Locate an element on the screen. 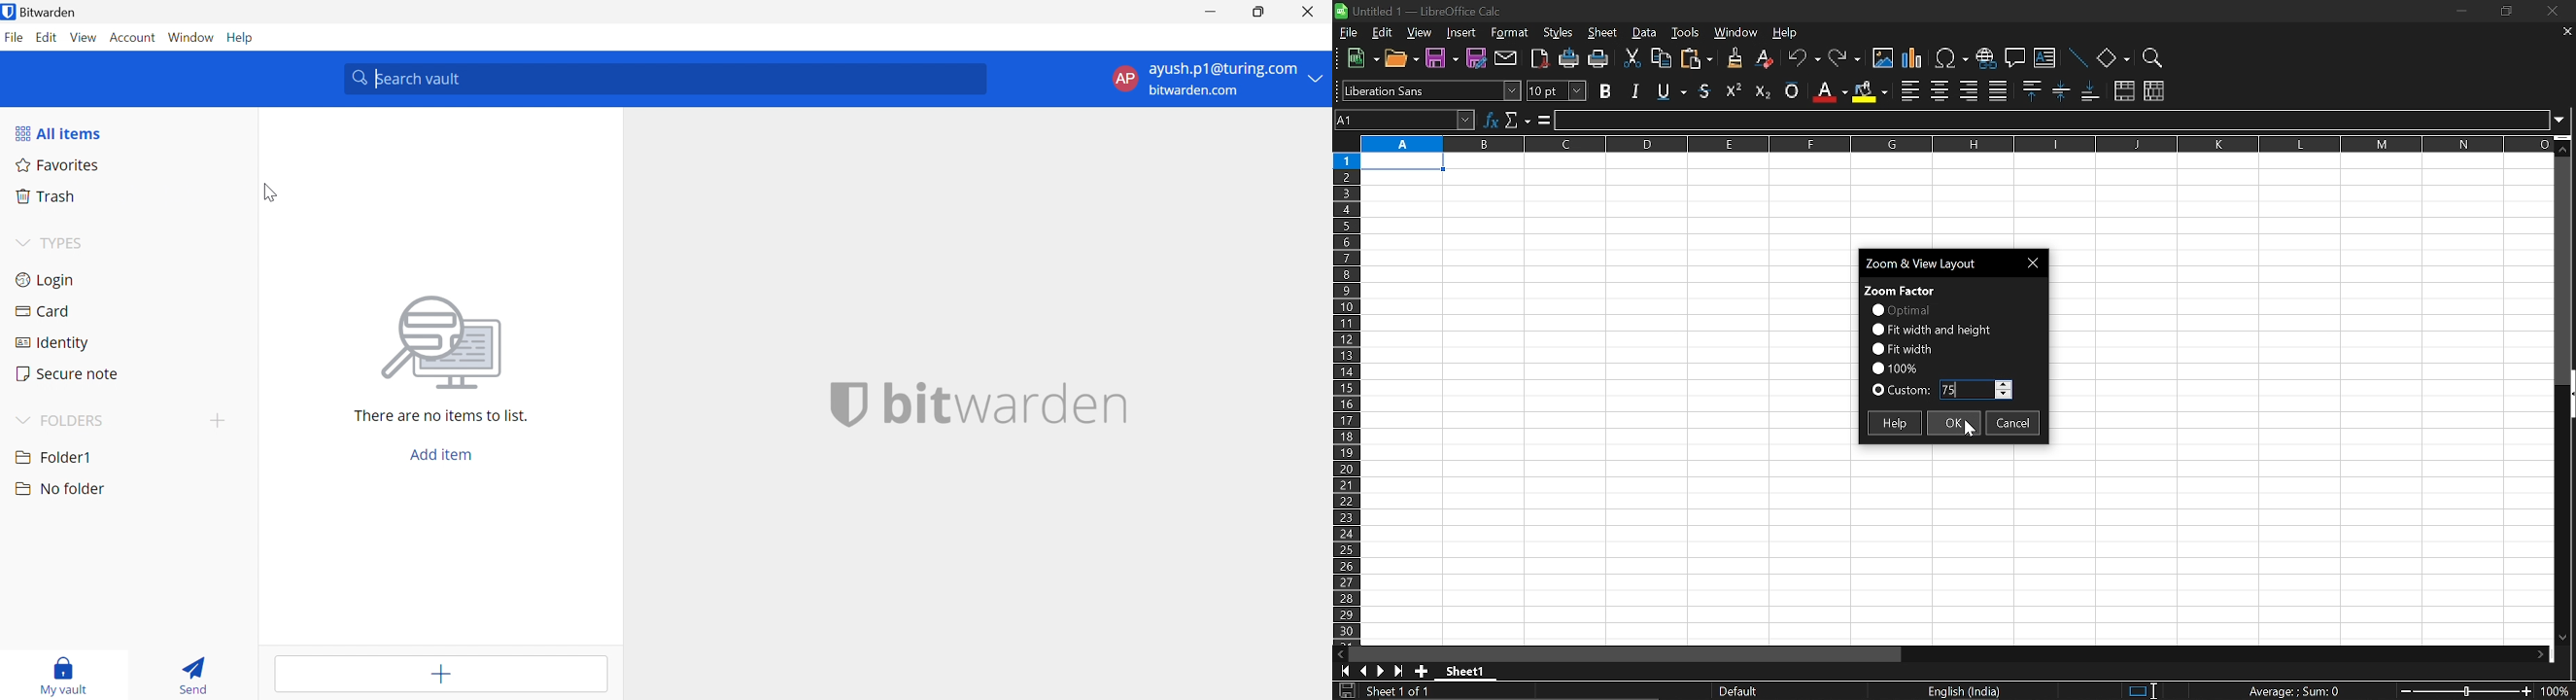 The height and width of the screenshot is (700, 2576). File is located at coordinates (15, 38).